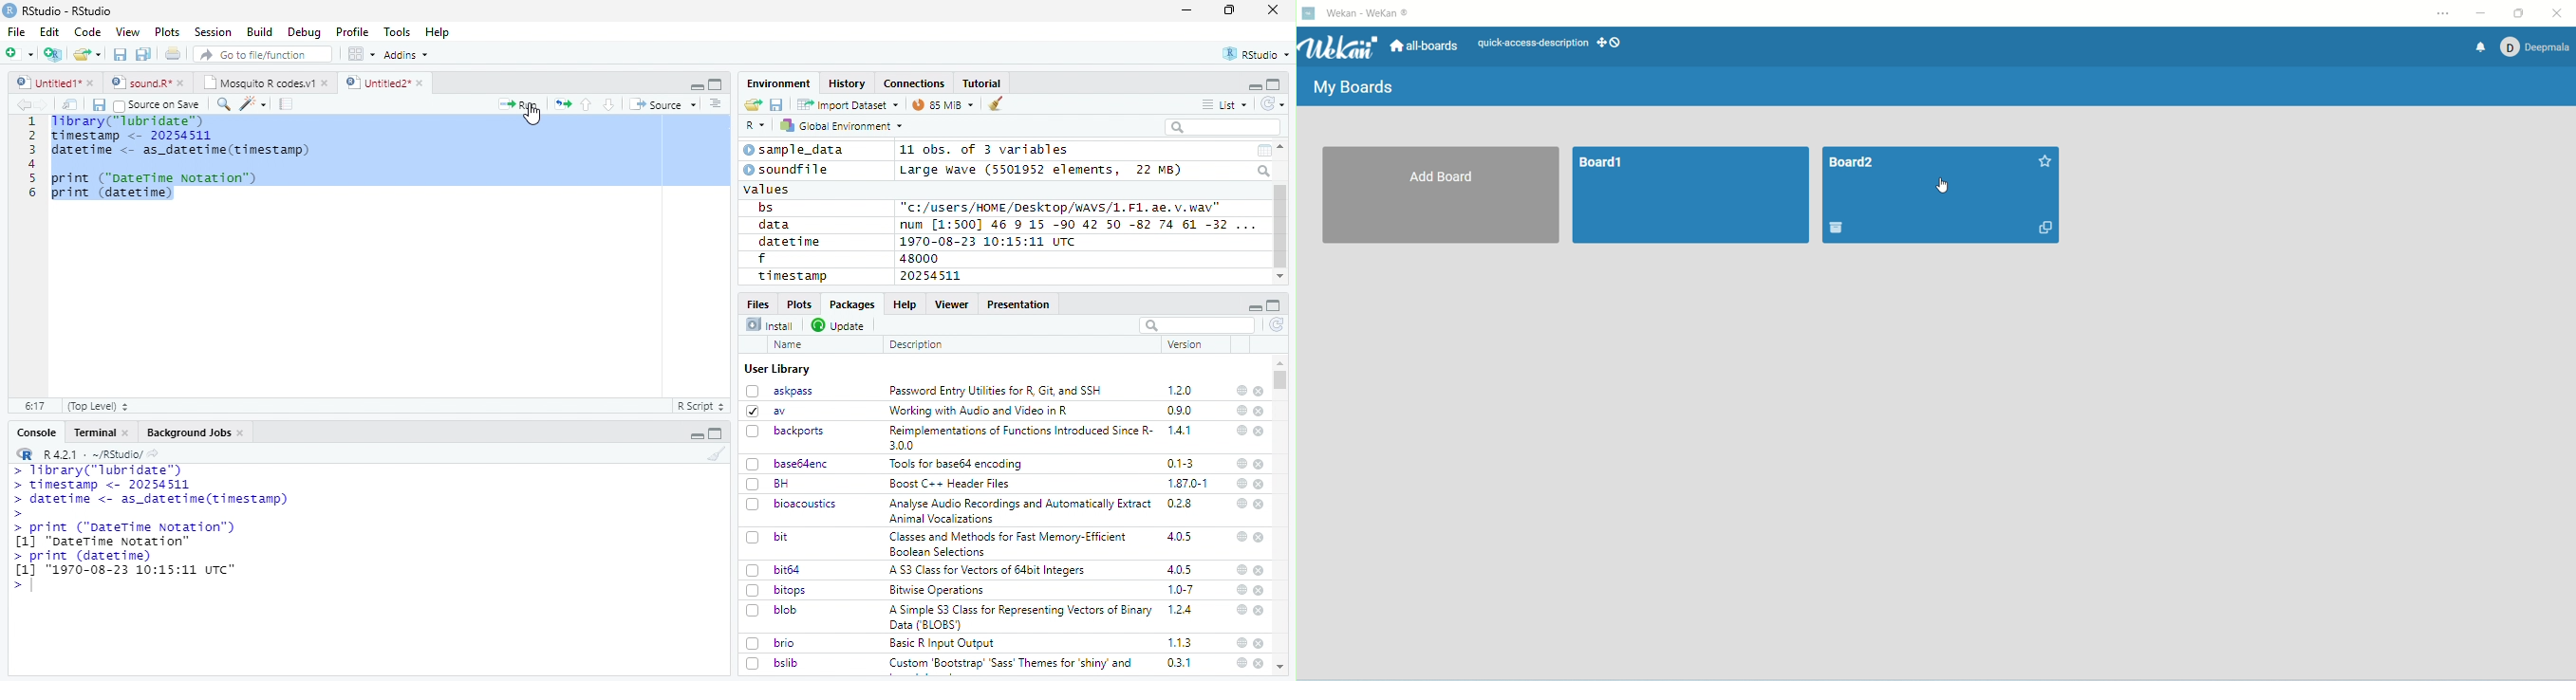 This screenshot has height=700, width=2576. What do you see at coordinates (848, 104) in the screenshot?
I see `Import Dataset` at bounding box center [848, 104].